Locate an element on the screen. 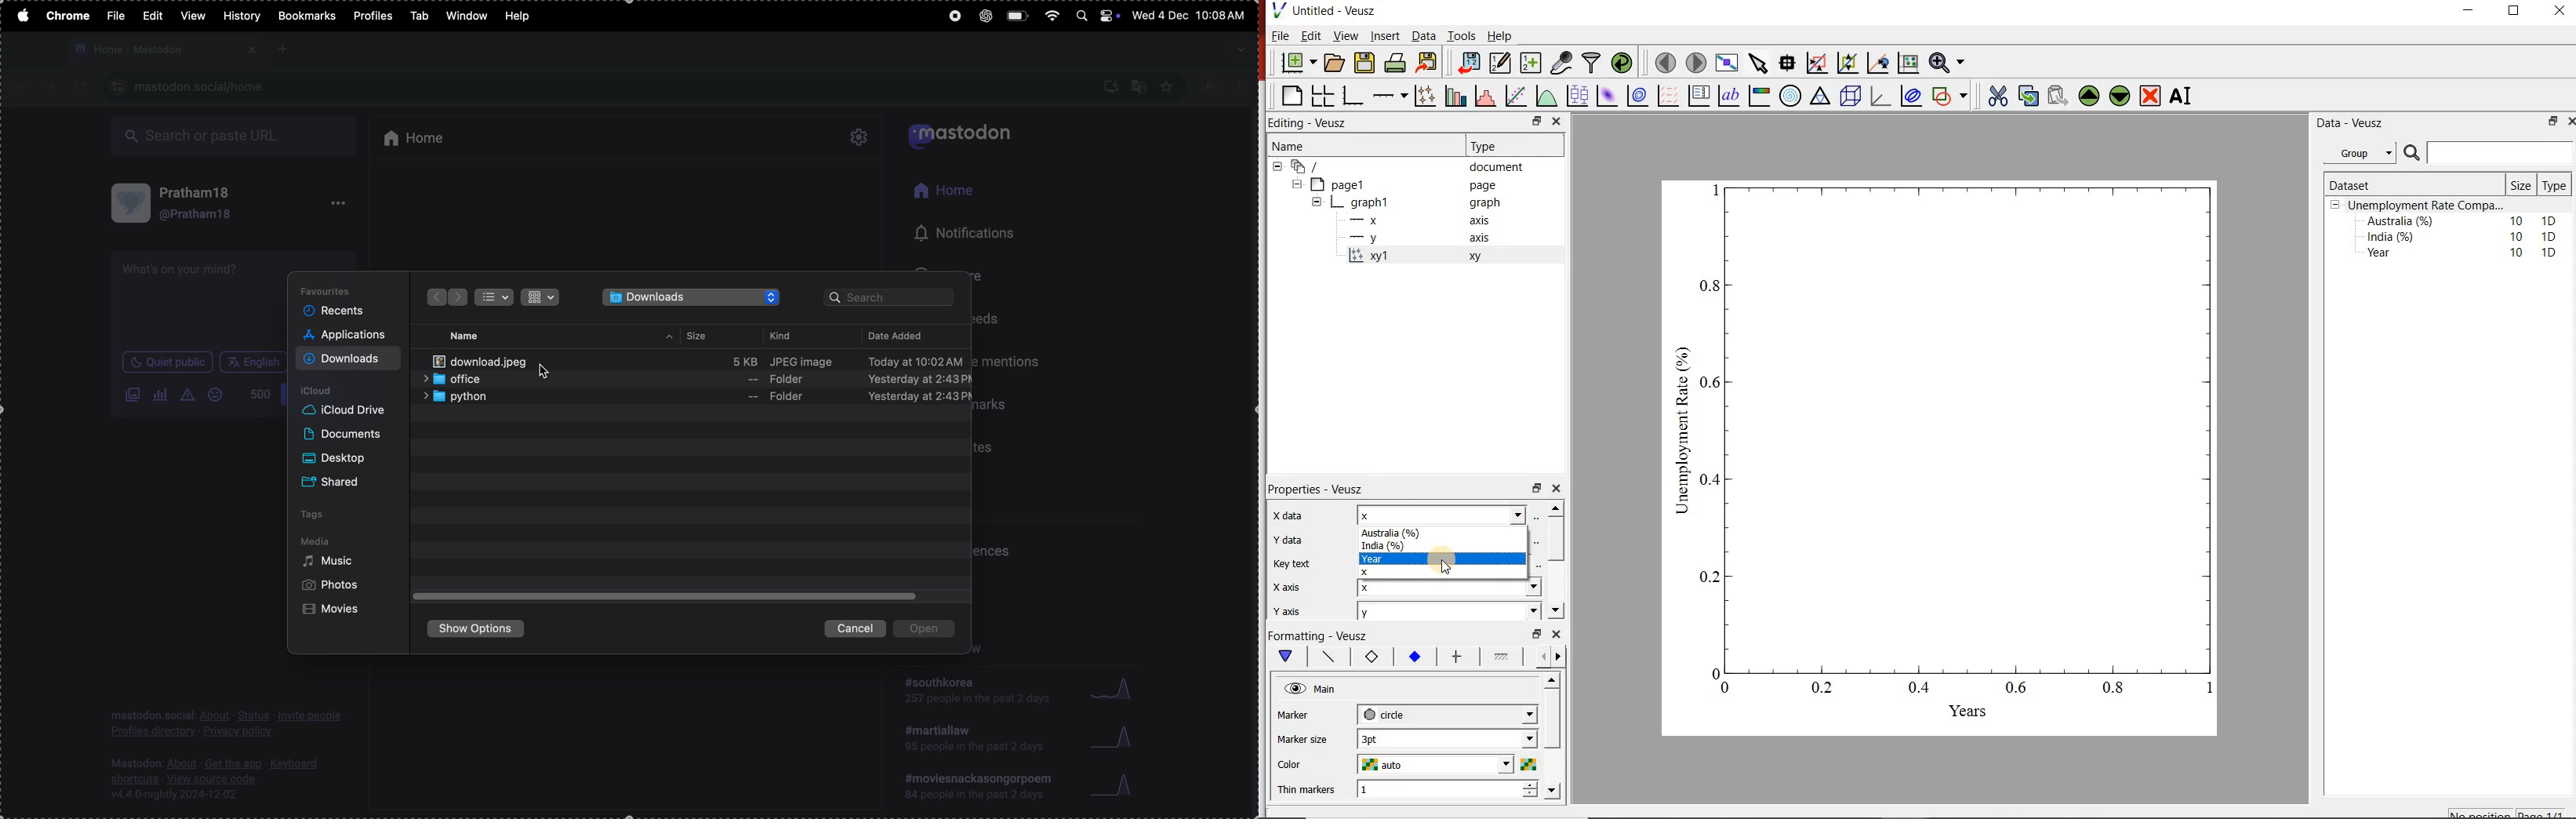 This screenshot has width=2576, height=840. click to recenter graph axes is located at coordinates (1879, 62).